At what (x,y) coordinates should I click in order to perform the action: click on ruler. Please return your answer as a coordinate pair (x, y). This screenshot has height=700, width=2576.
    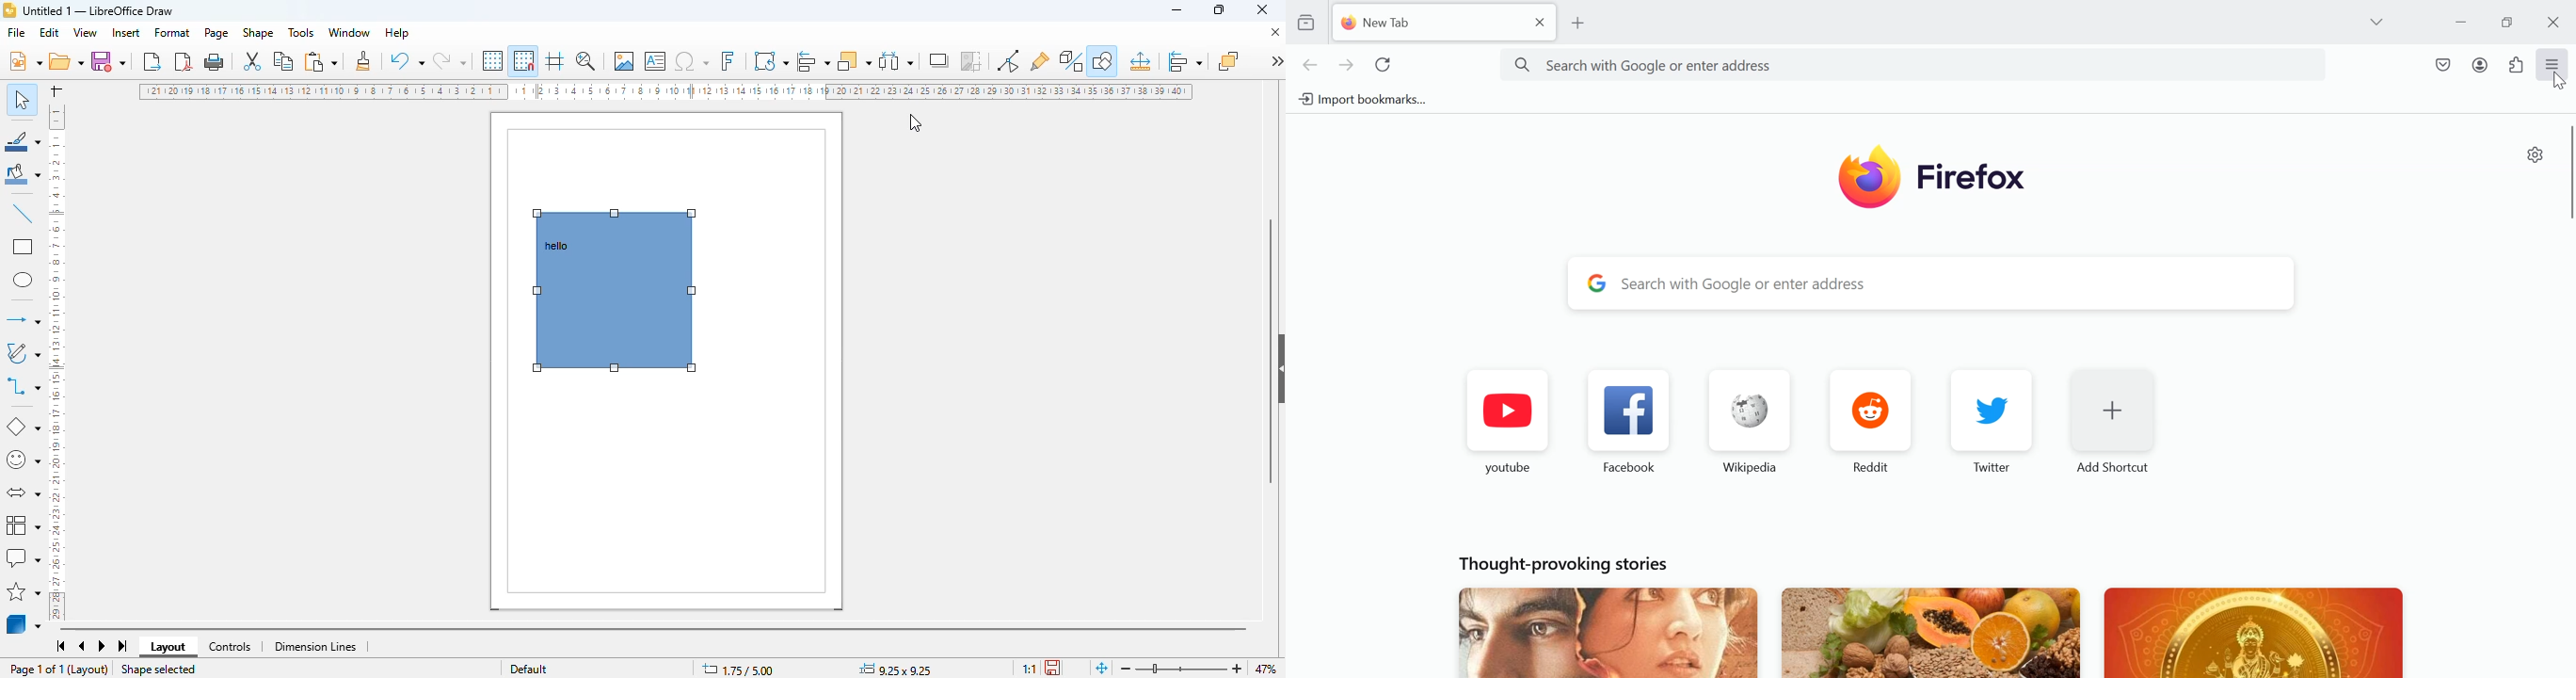
    Looking at the image, I should click on (667, 92).